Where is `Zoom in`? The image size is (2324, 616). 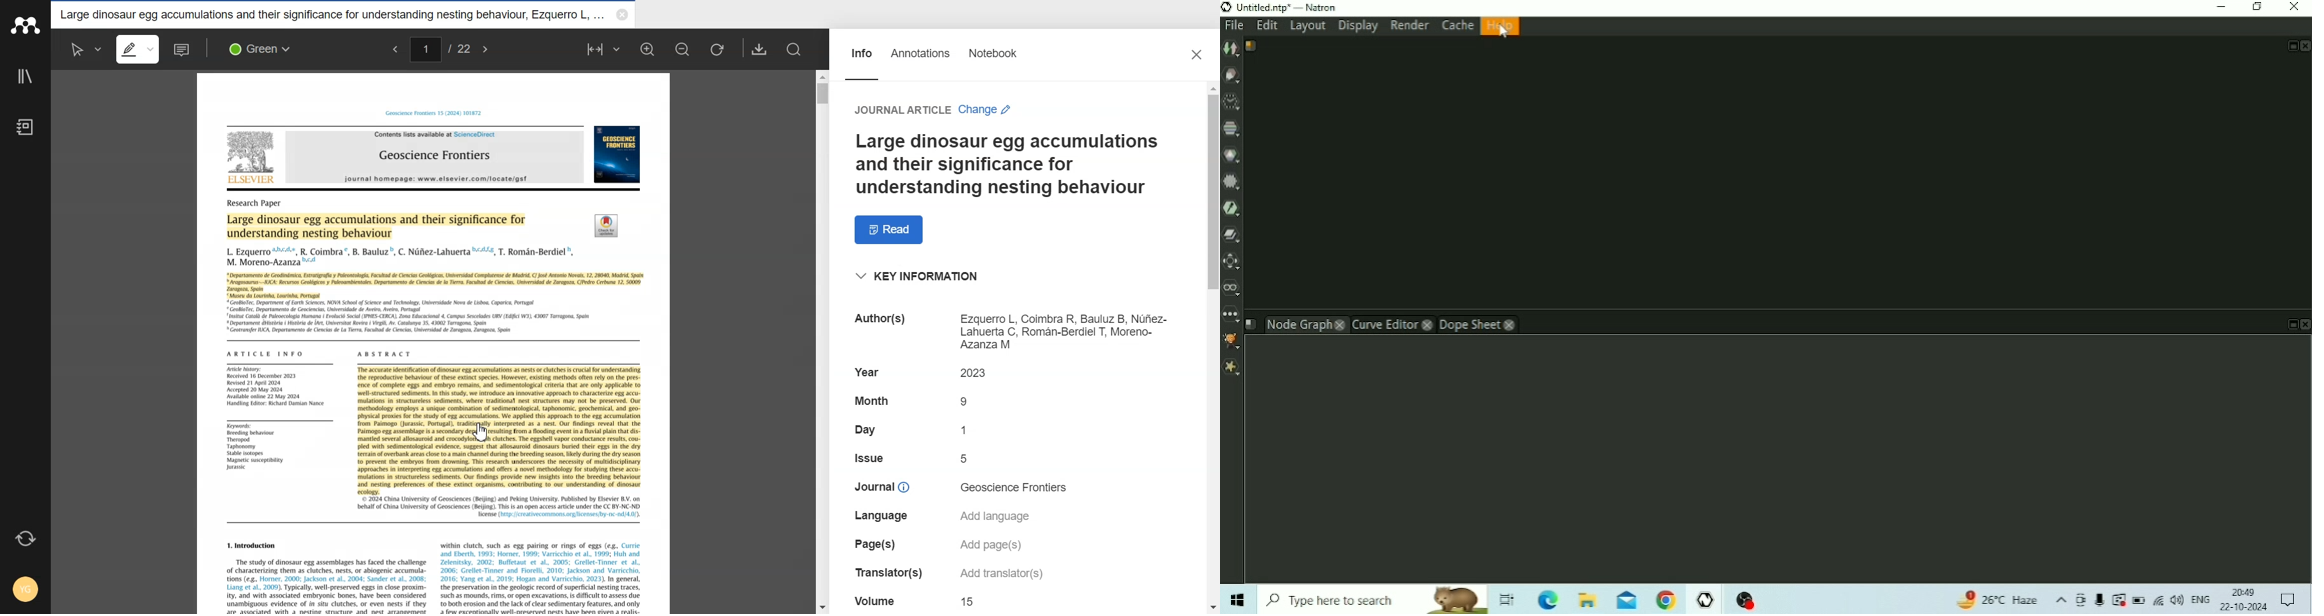
Zoom in is located at coordinates (649, 48).